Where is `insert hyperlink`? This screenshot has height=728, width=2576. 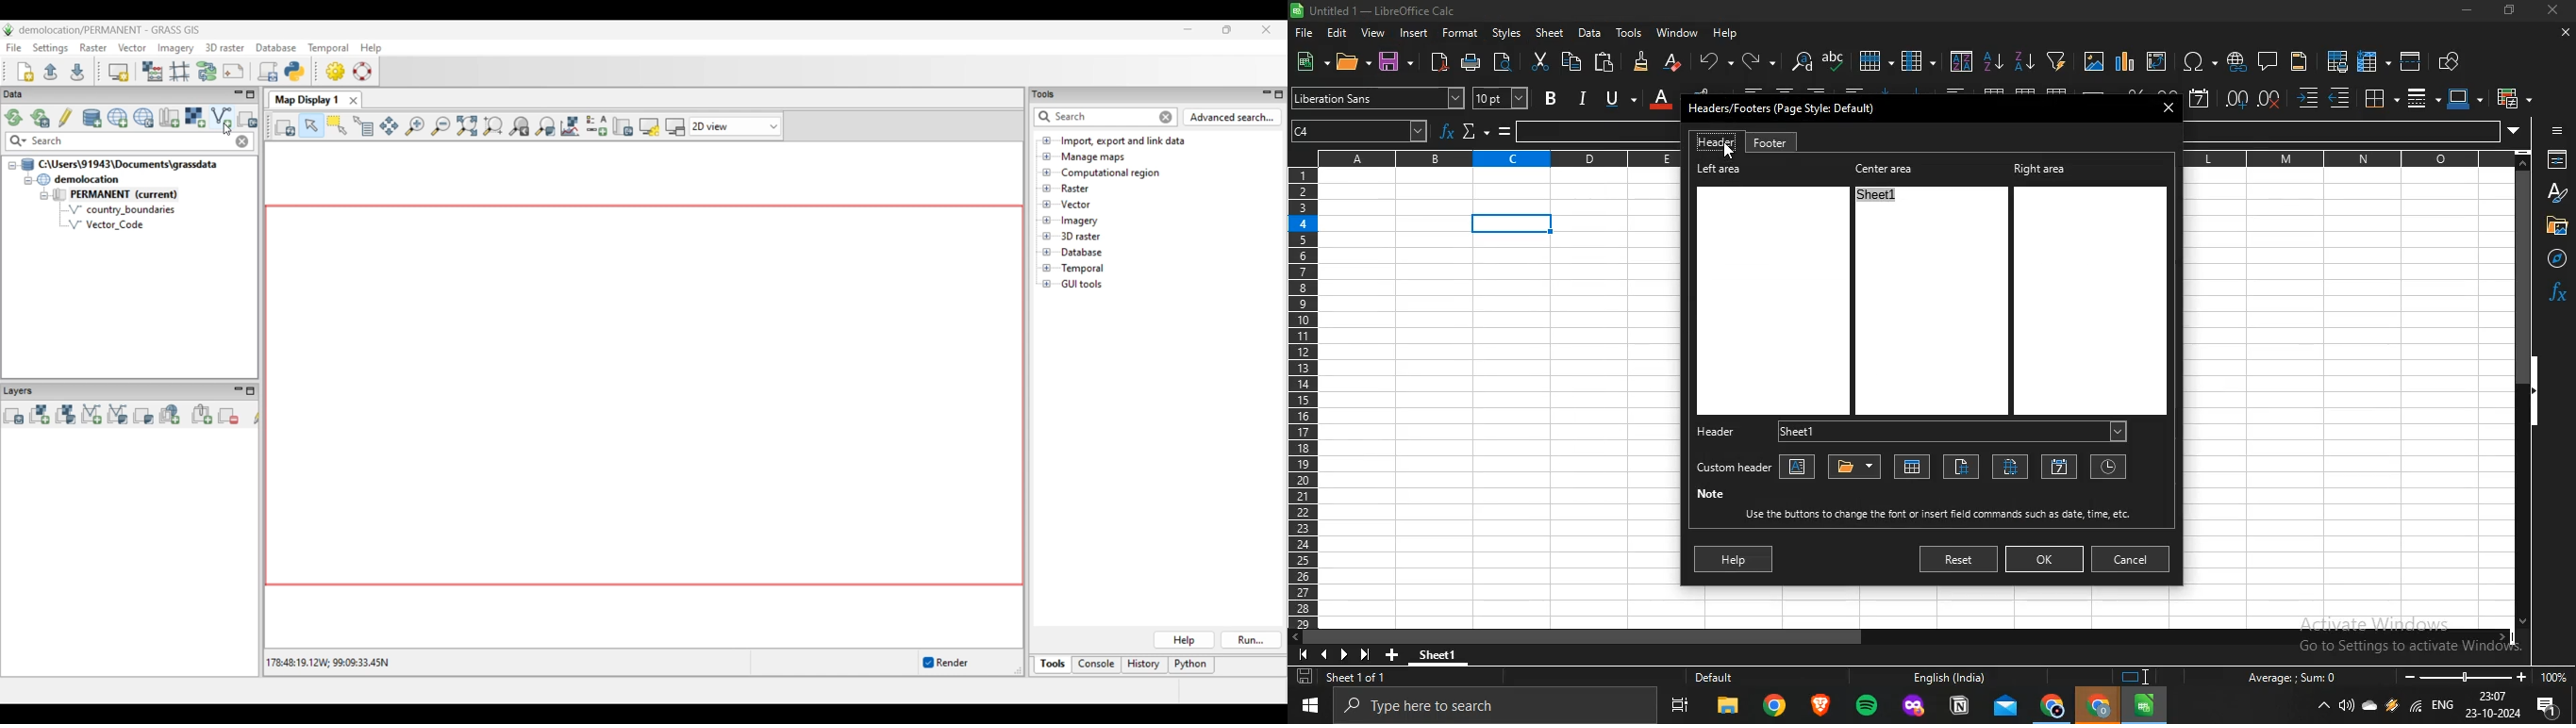 insert hyperlink is located at coordinates (2235, 61).